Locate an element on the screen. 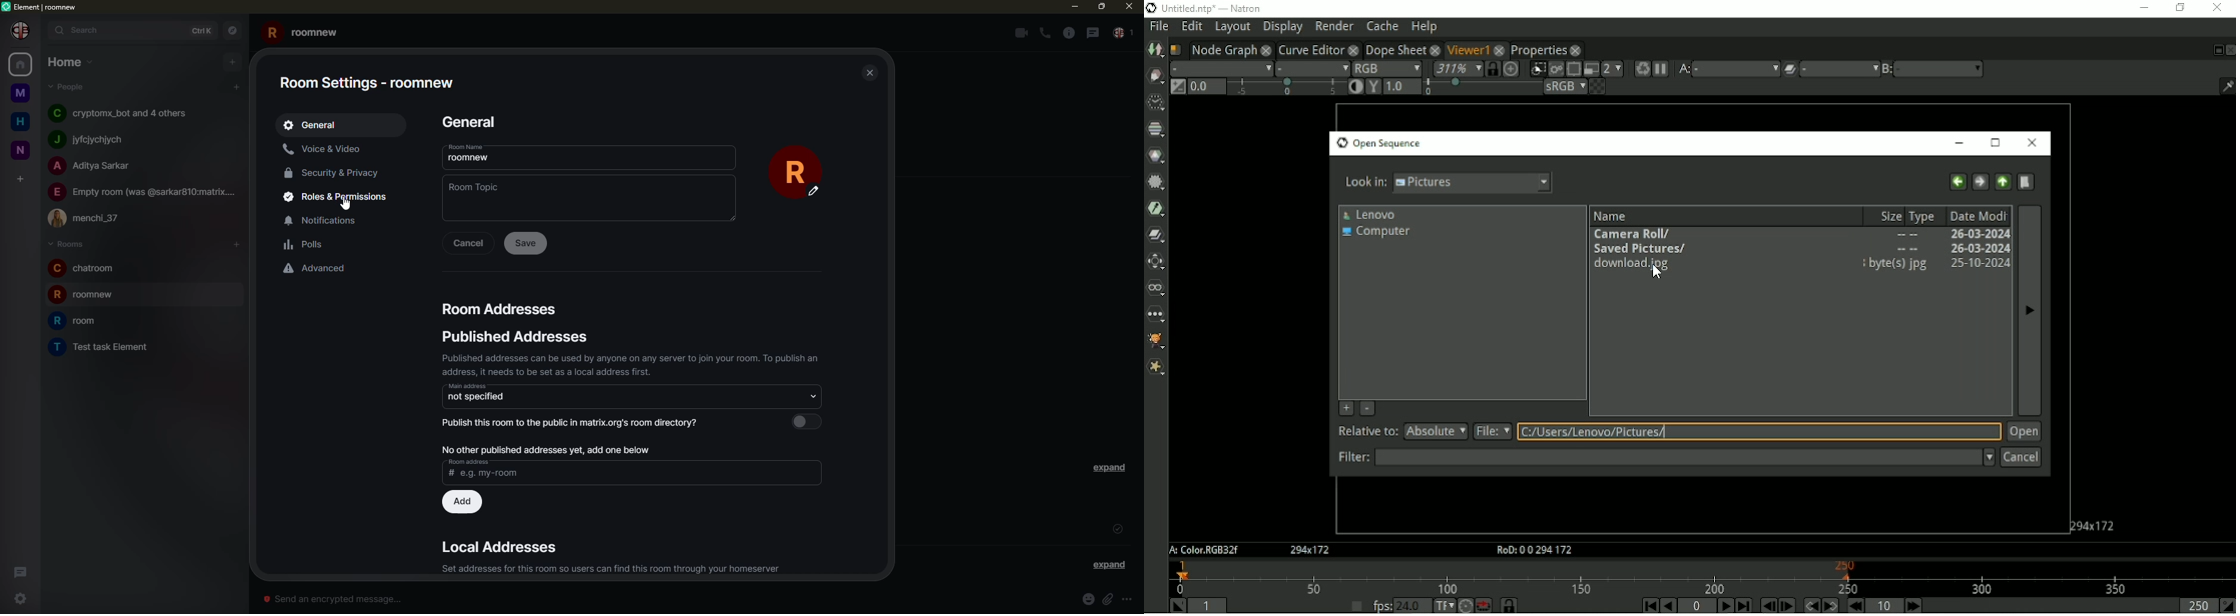 The image size is (2240, 616). add is located at coordinates (22, 178).